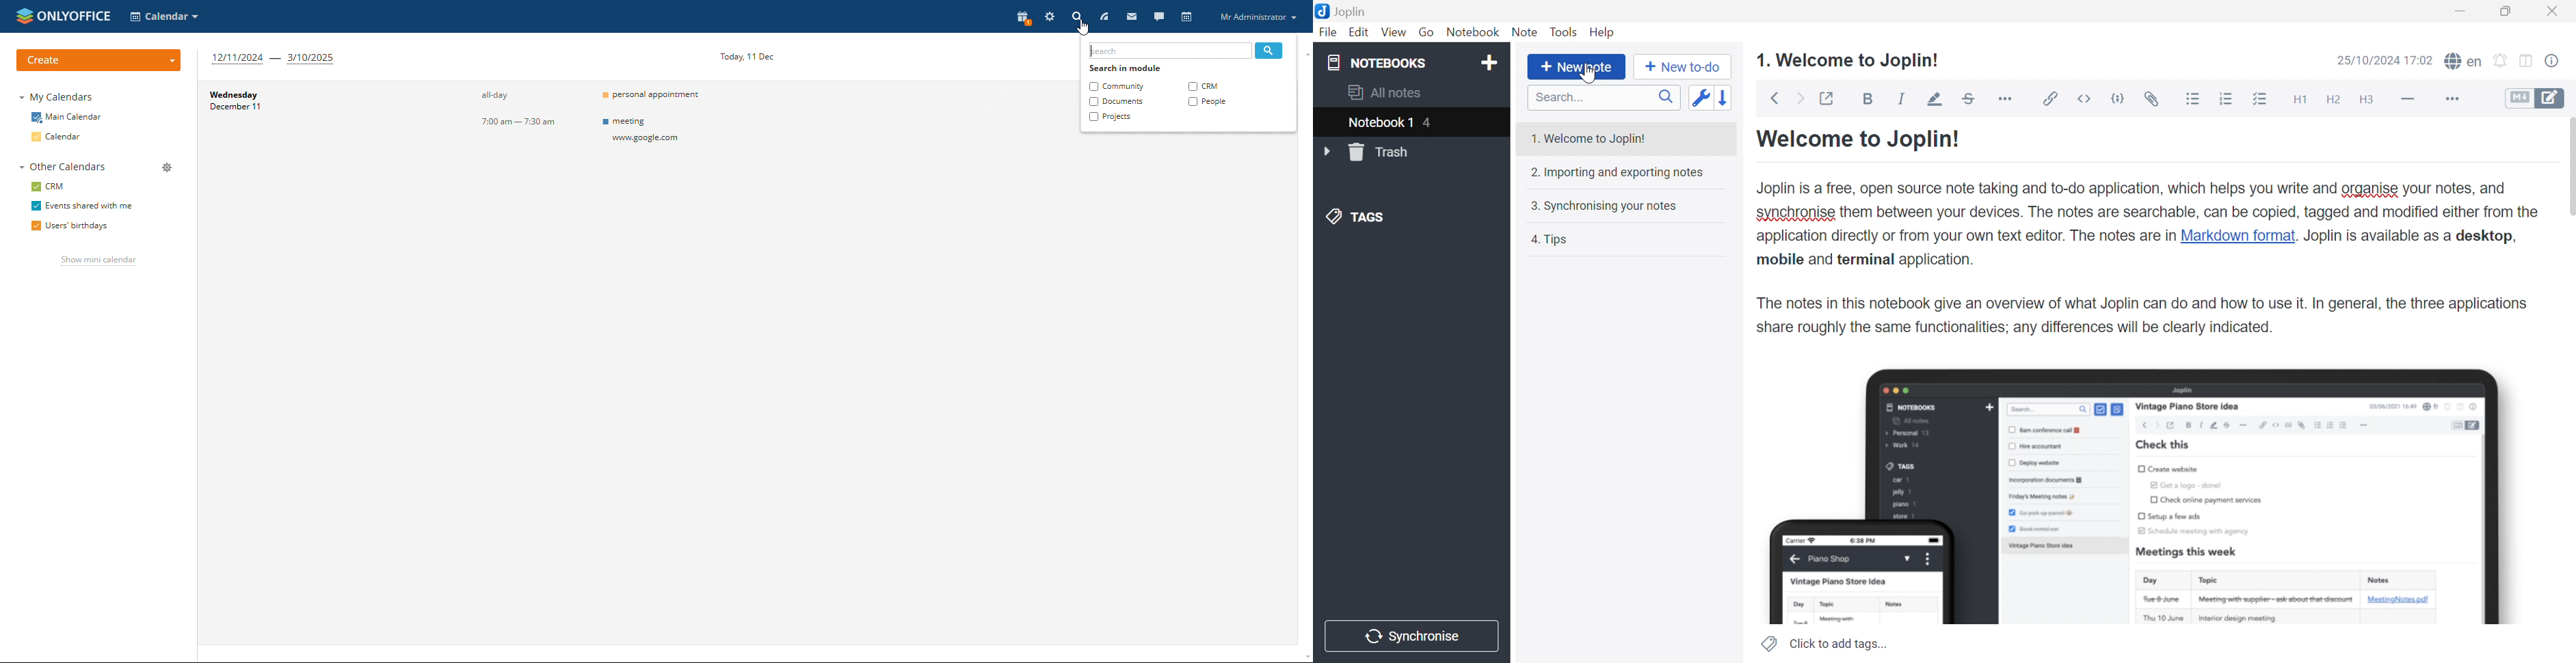 This screenshot has height=672, width=2576. I want to click on About Joplin, so click(2149, 258).